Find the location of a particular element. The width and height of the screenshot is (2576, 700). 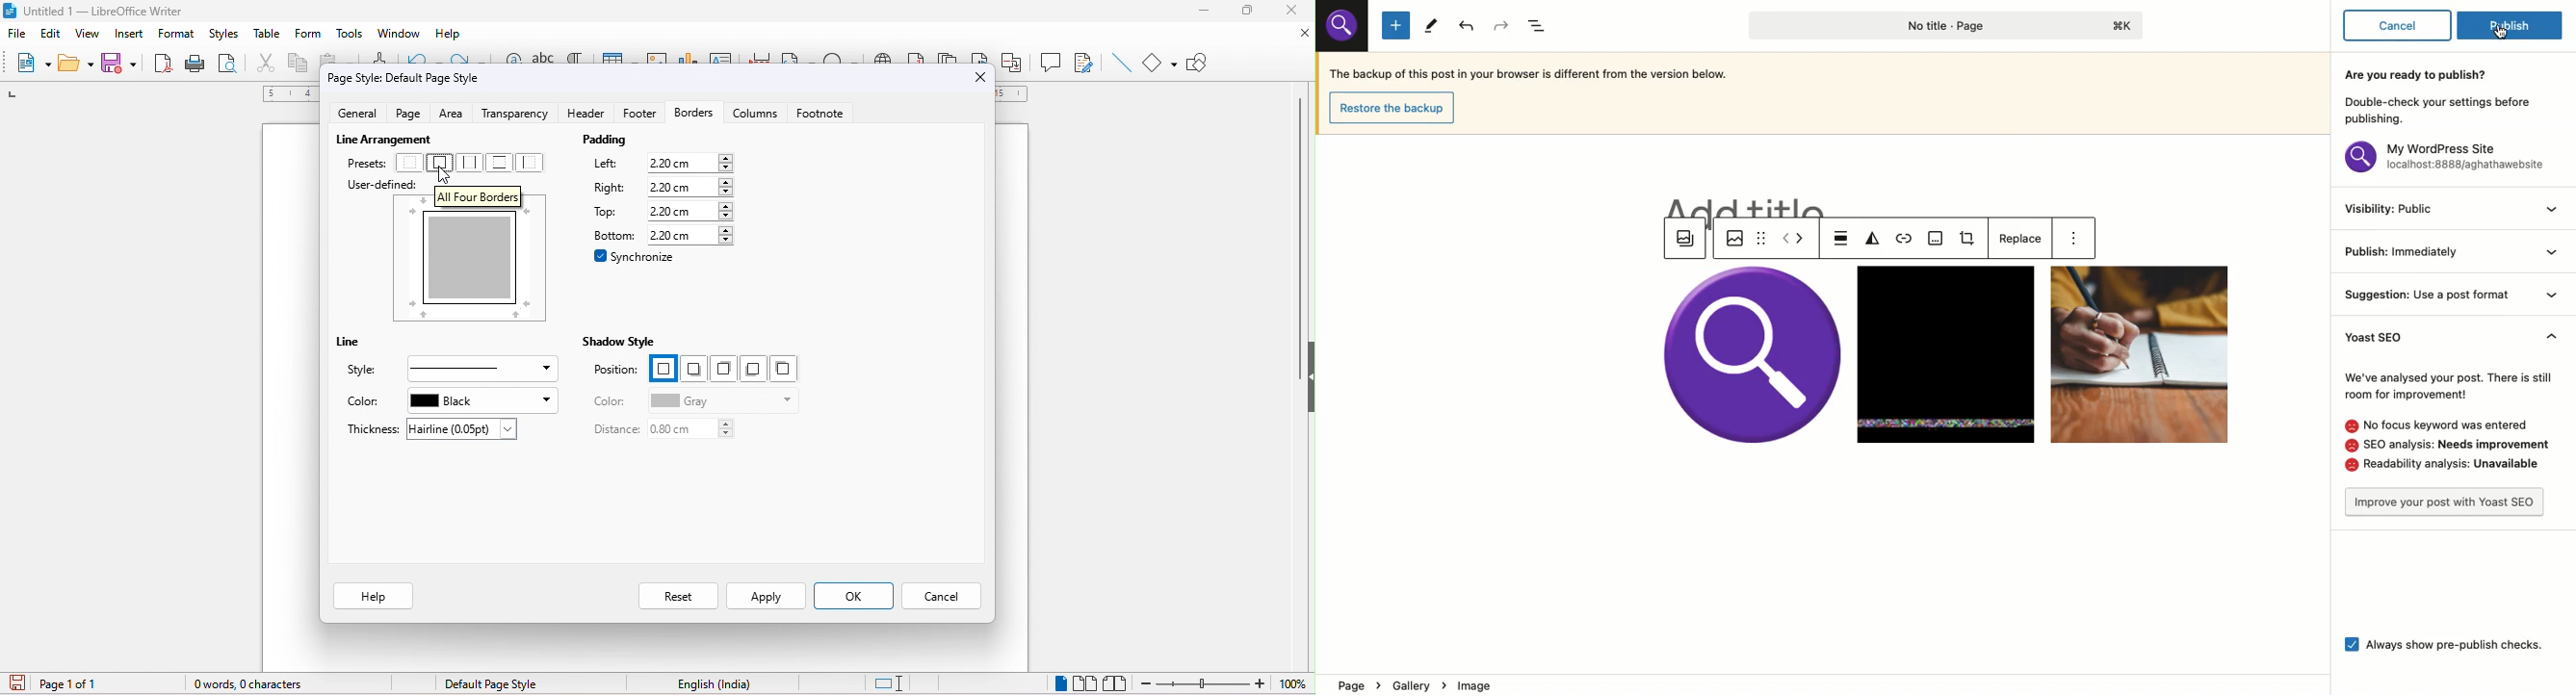

select pre set is located at coordinates (472, 162).